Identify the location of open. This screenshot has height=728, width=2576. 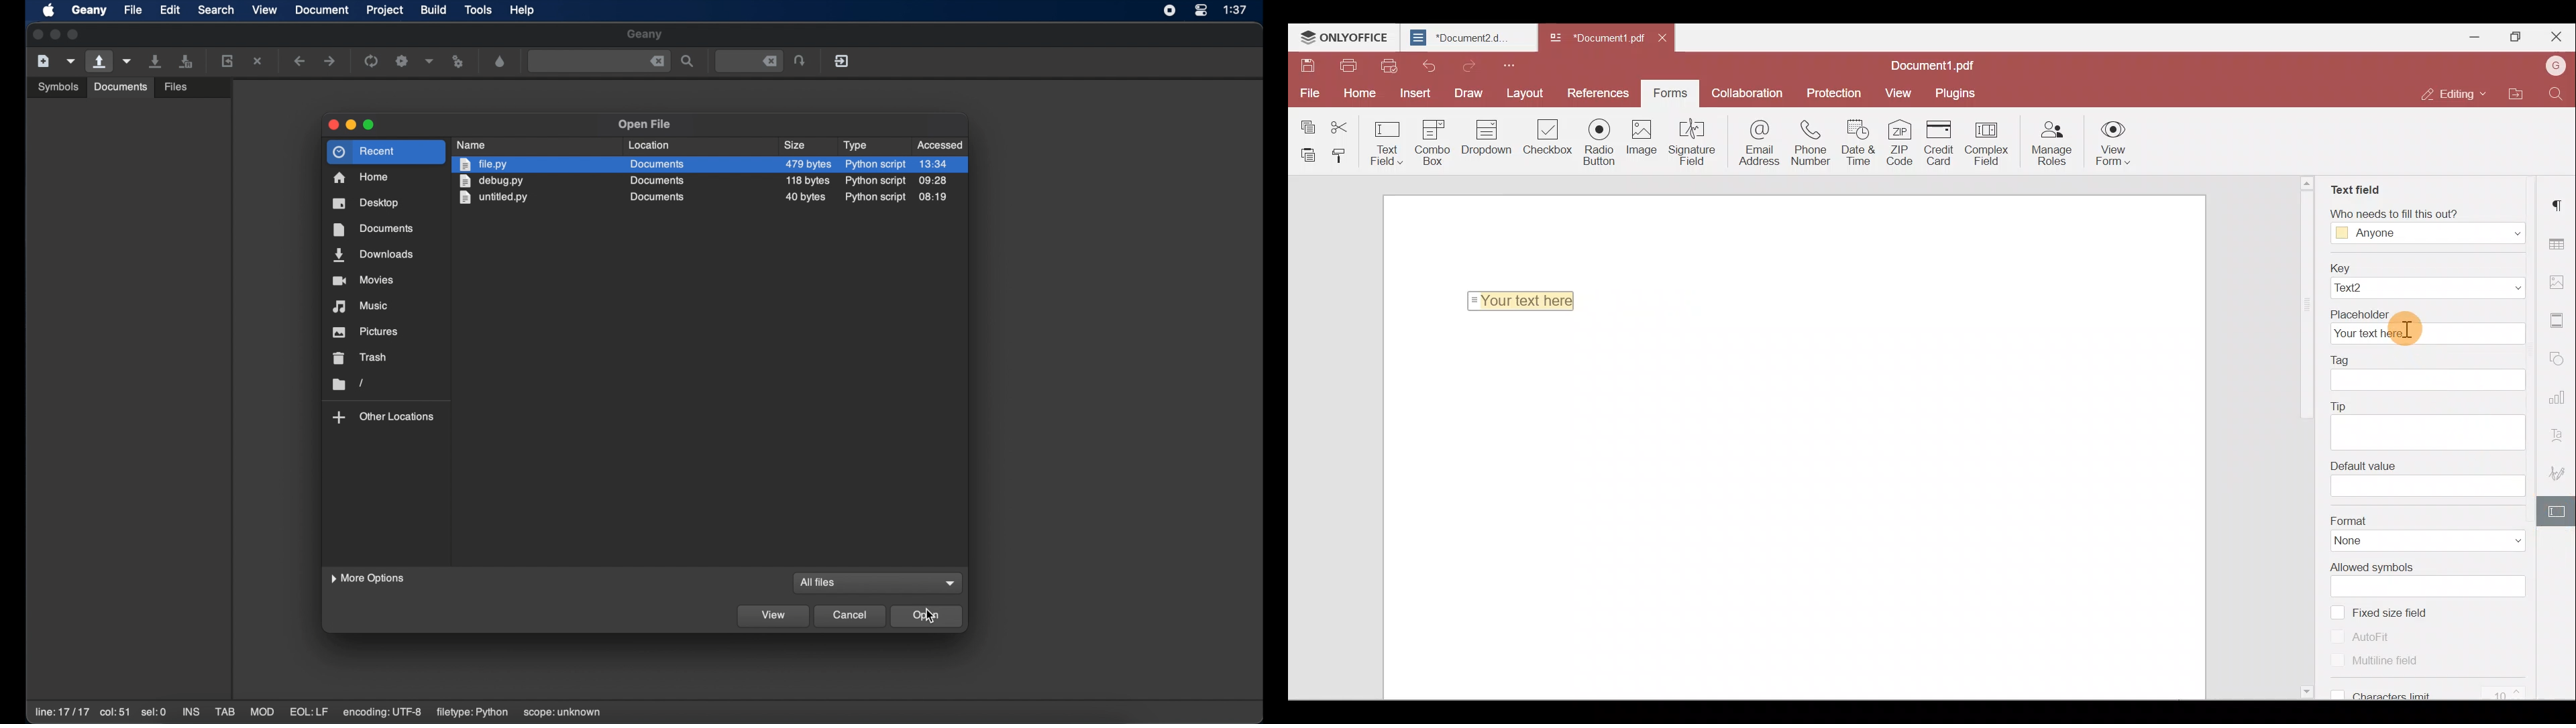
(927, 616).